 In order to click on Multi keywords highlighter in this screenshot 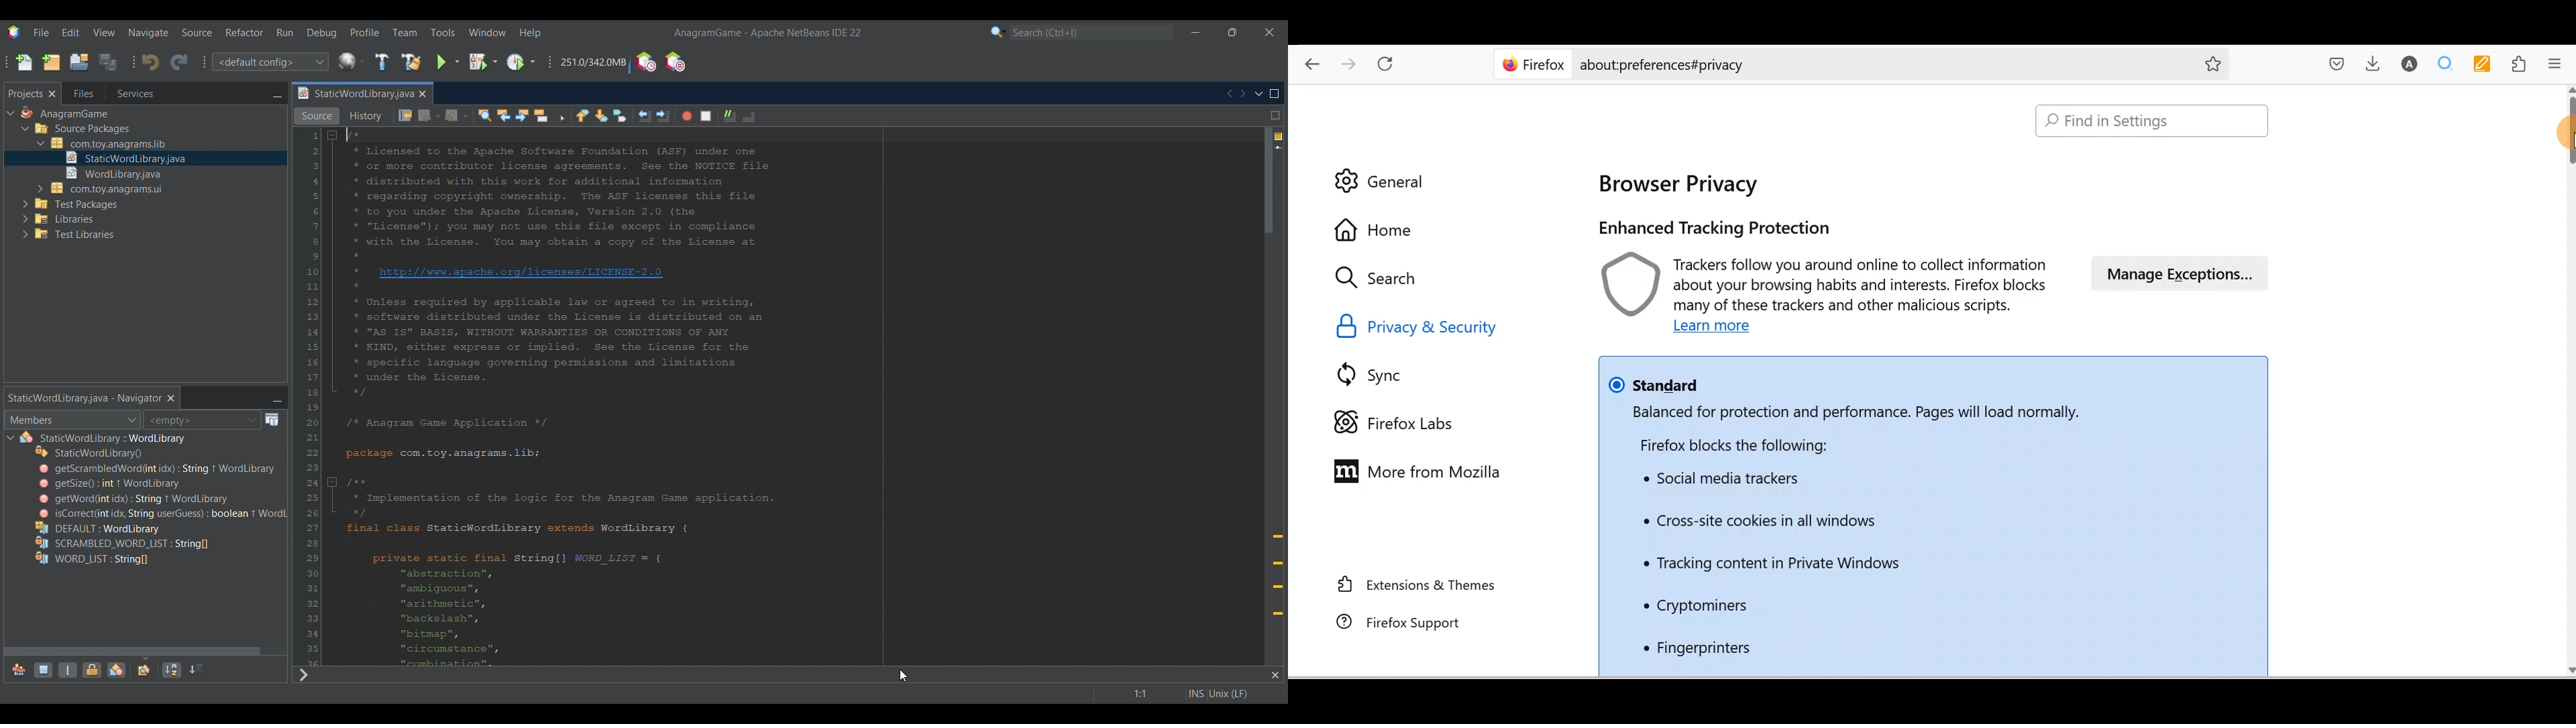, I will do `click(2481, 64)`.